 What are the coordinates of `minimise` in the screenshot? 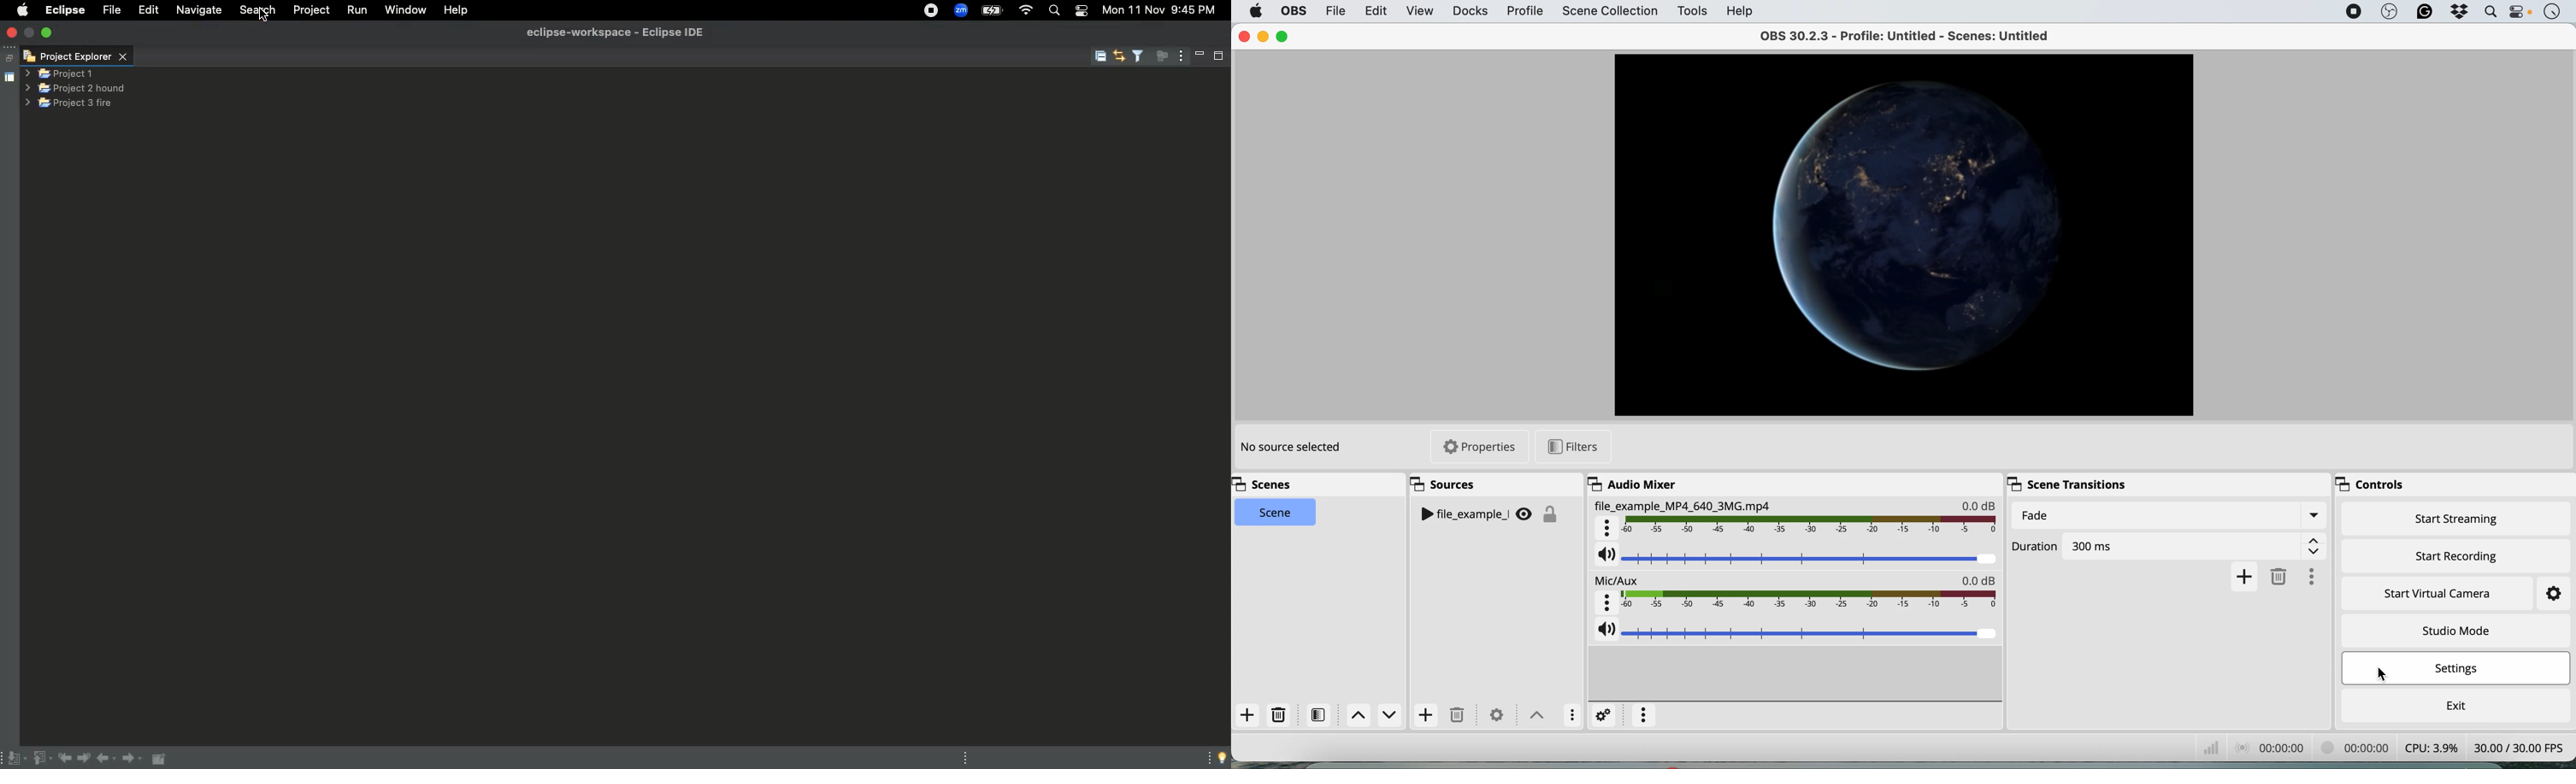 It's located at (1266, 36).